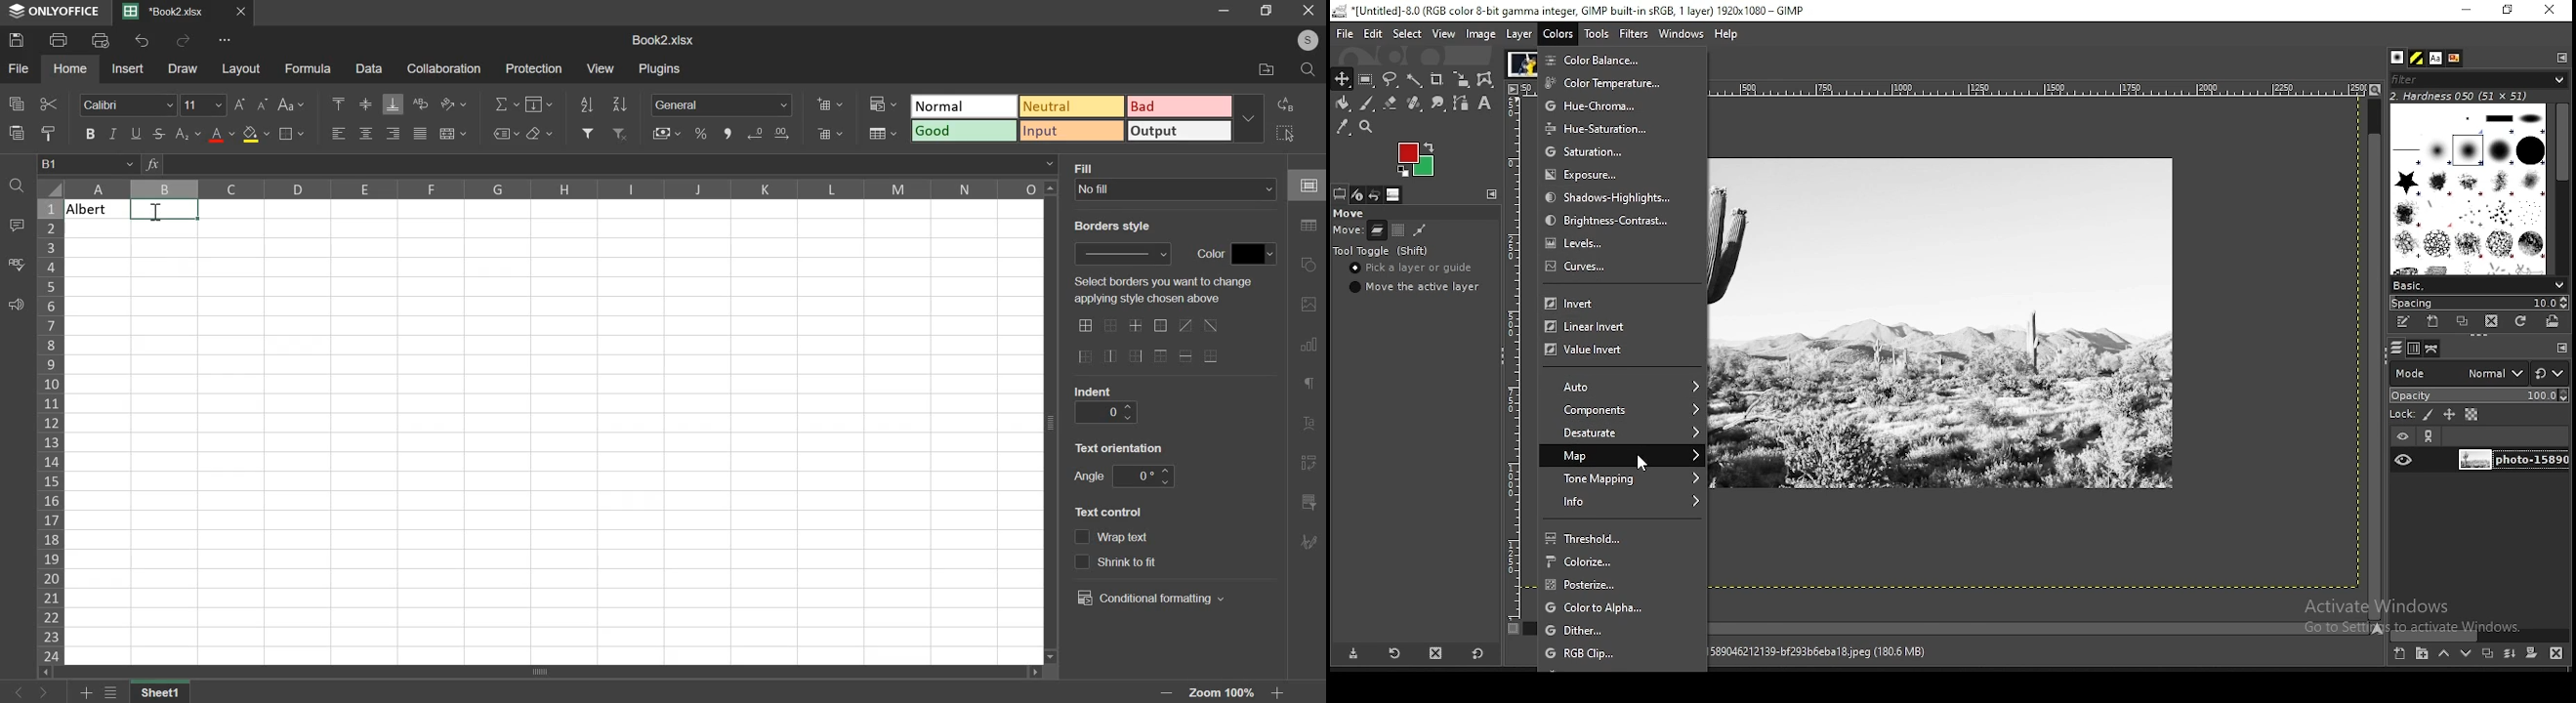 The width and height of the screenshot is (2576, 728). Describe the element at coordinates (17, 104) in the screenshot. I see `copy` at that location.